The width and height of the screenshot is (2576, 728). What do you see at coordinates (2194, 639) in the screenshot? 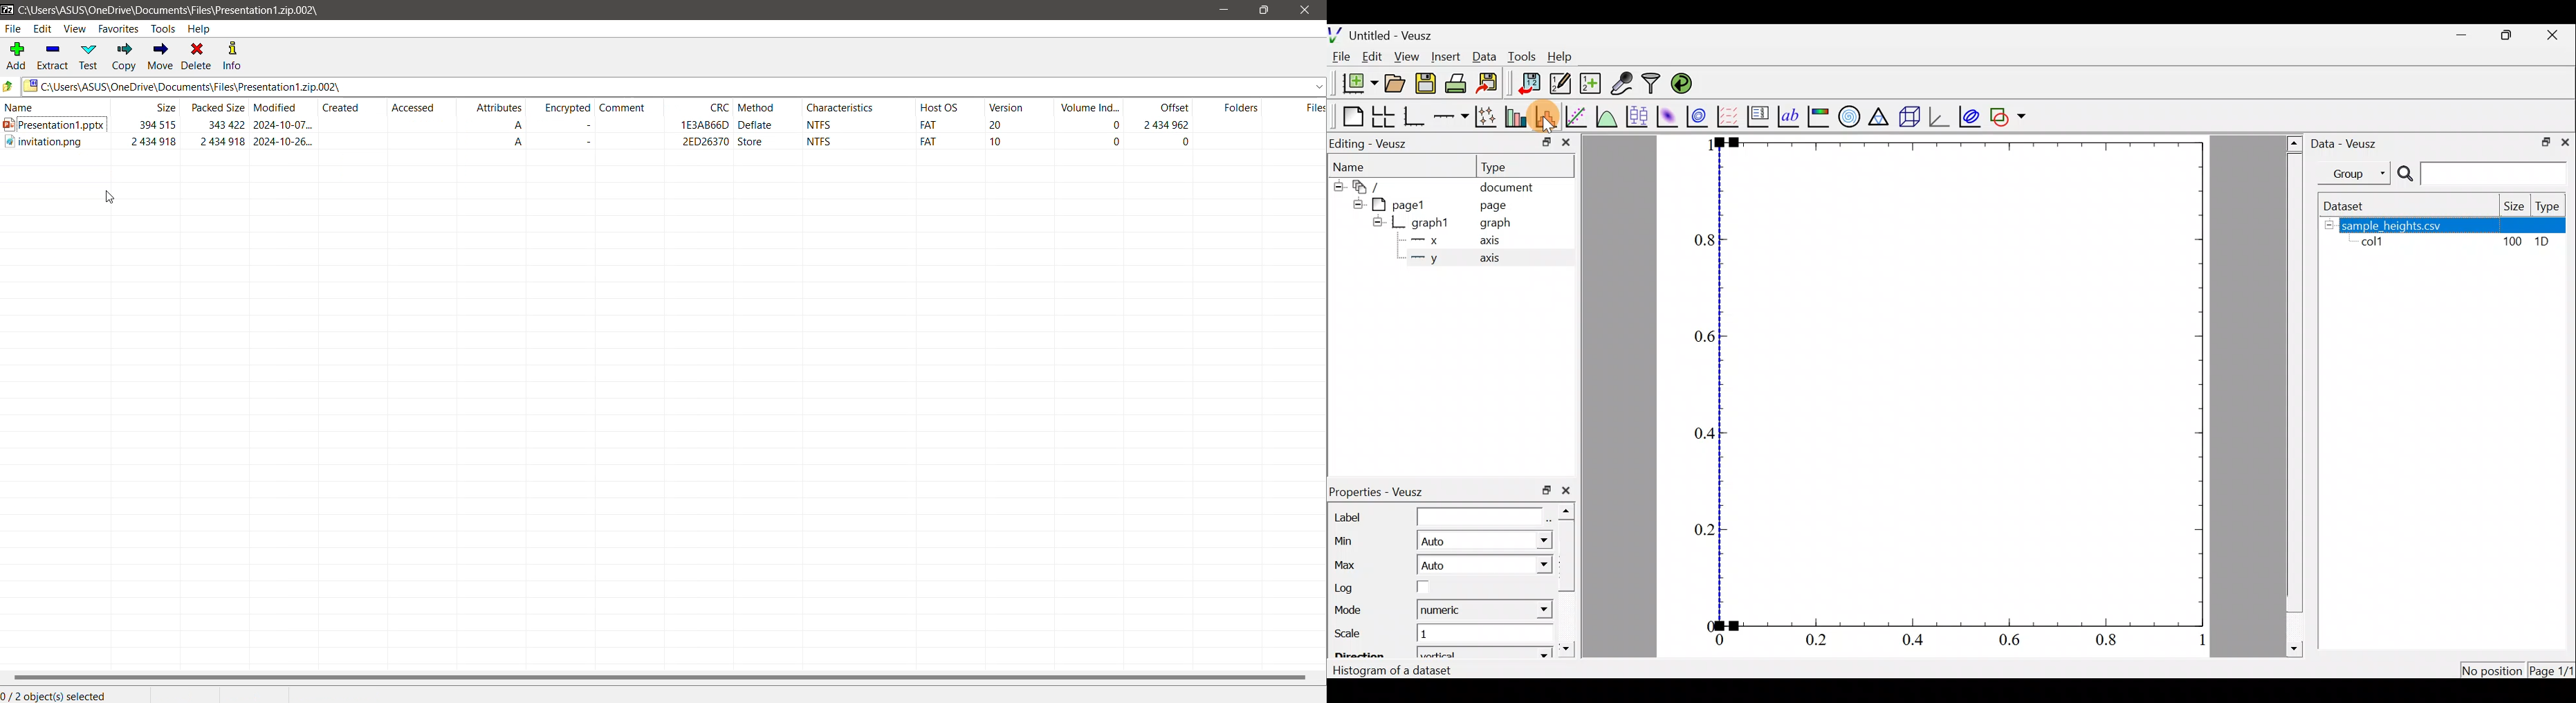
I see `1` at bounding box center [2194, 639].